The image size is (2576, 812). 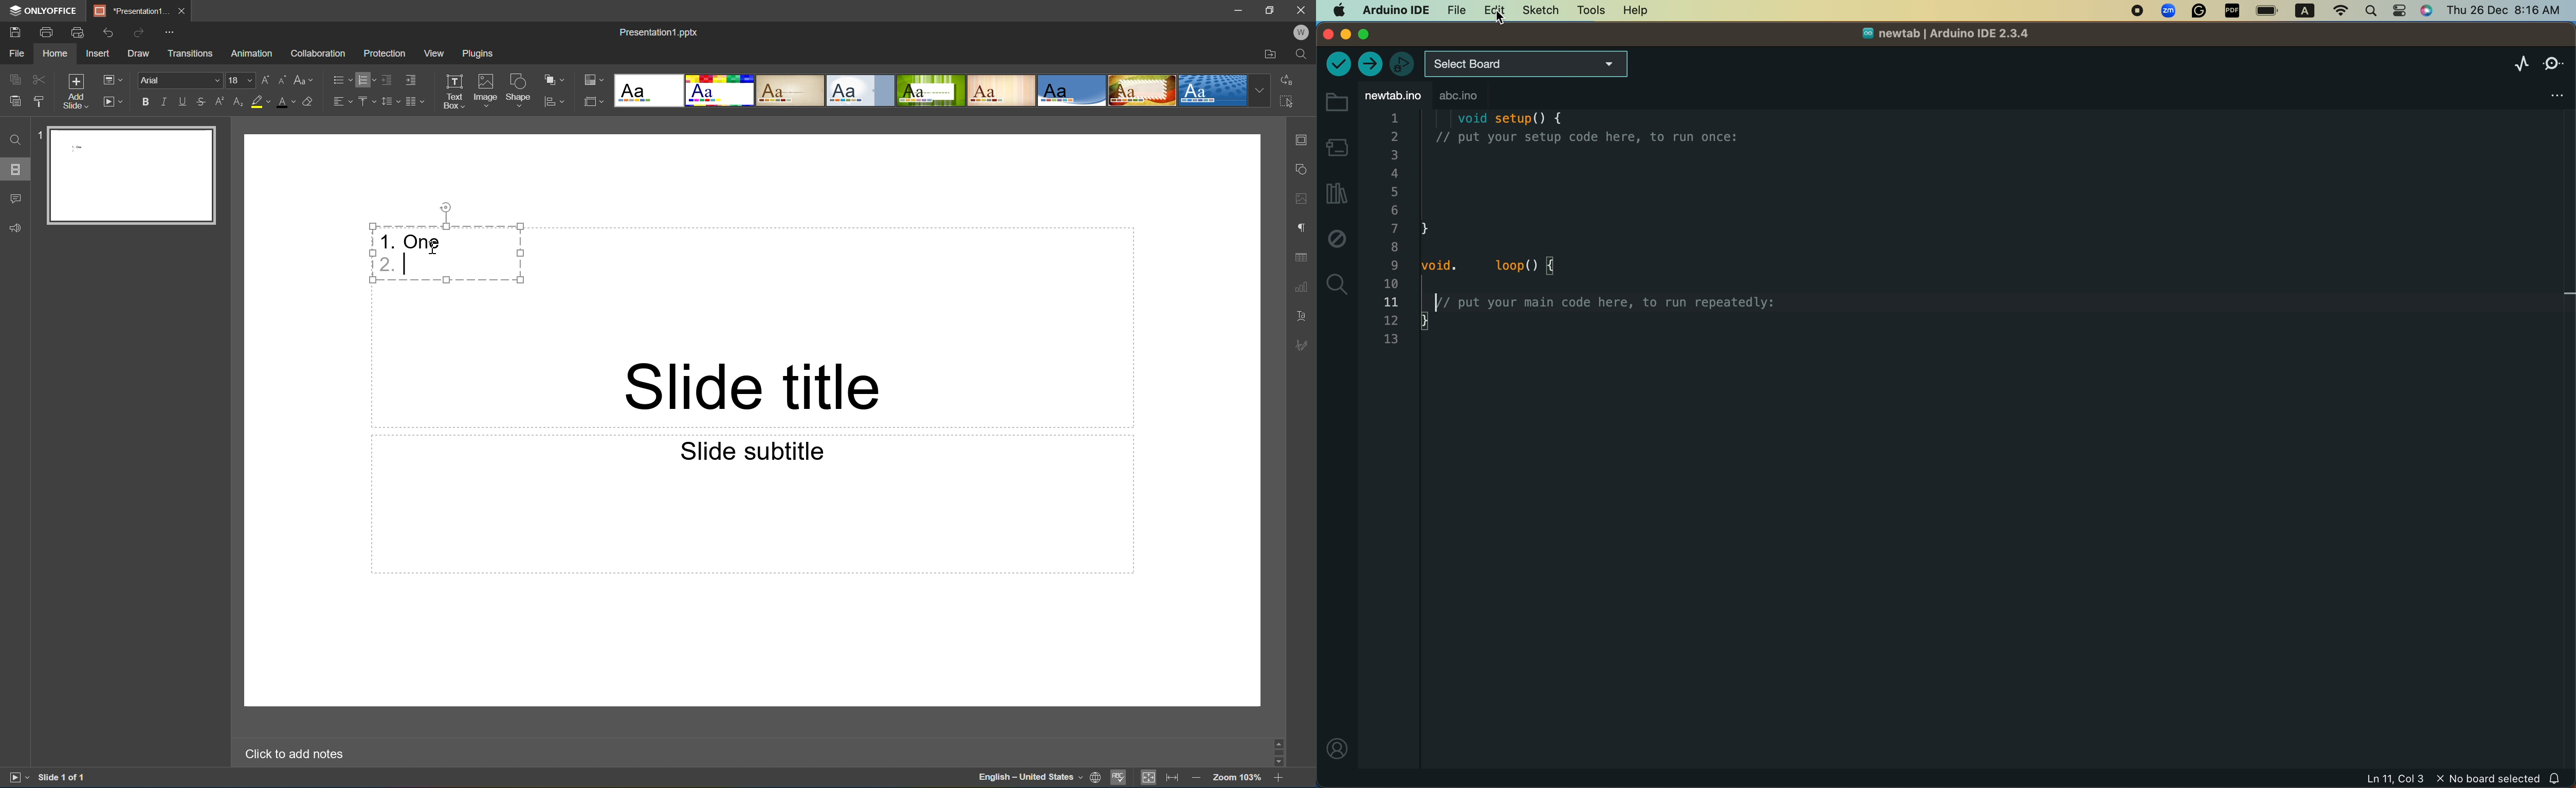 I want to click on Paste, so click(x=136, y=175).